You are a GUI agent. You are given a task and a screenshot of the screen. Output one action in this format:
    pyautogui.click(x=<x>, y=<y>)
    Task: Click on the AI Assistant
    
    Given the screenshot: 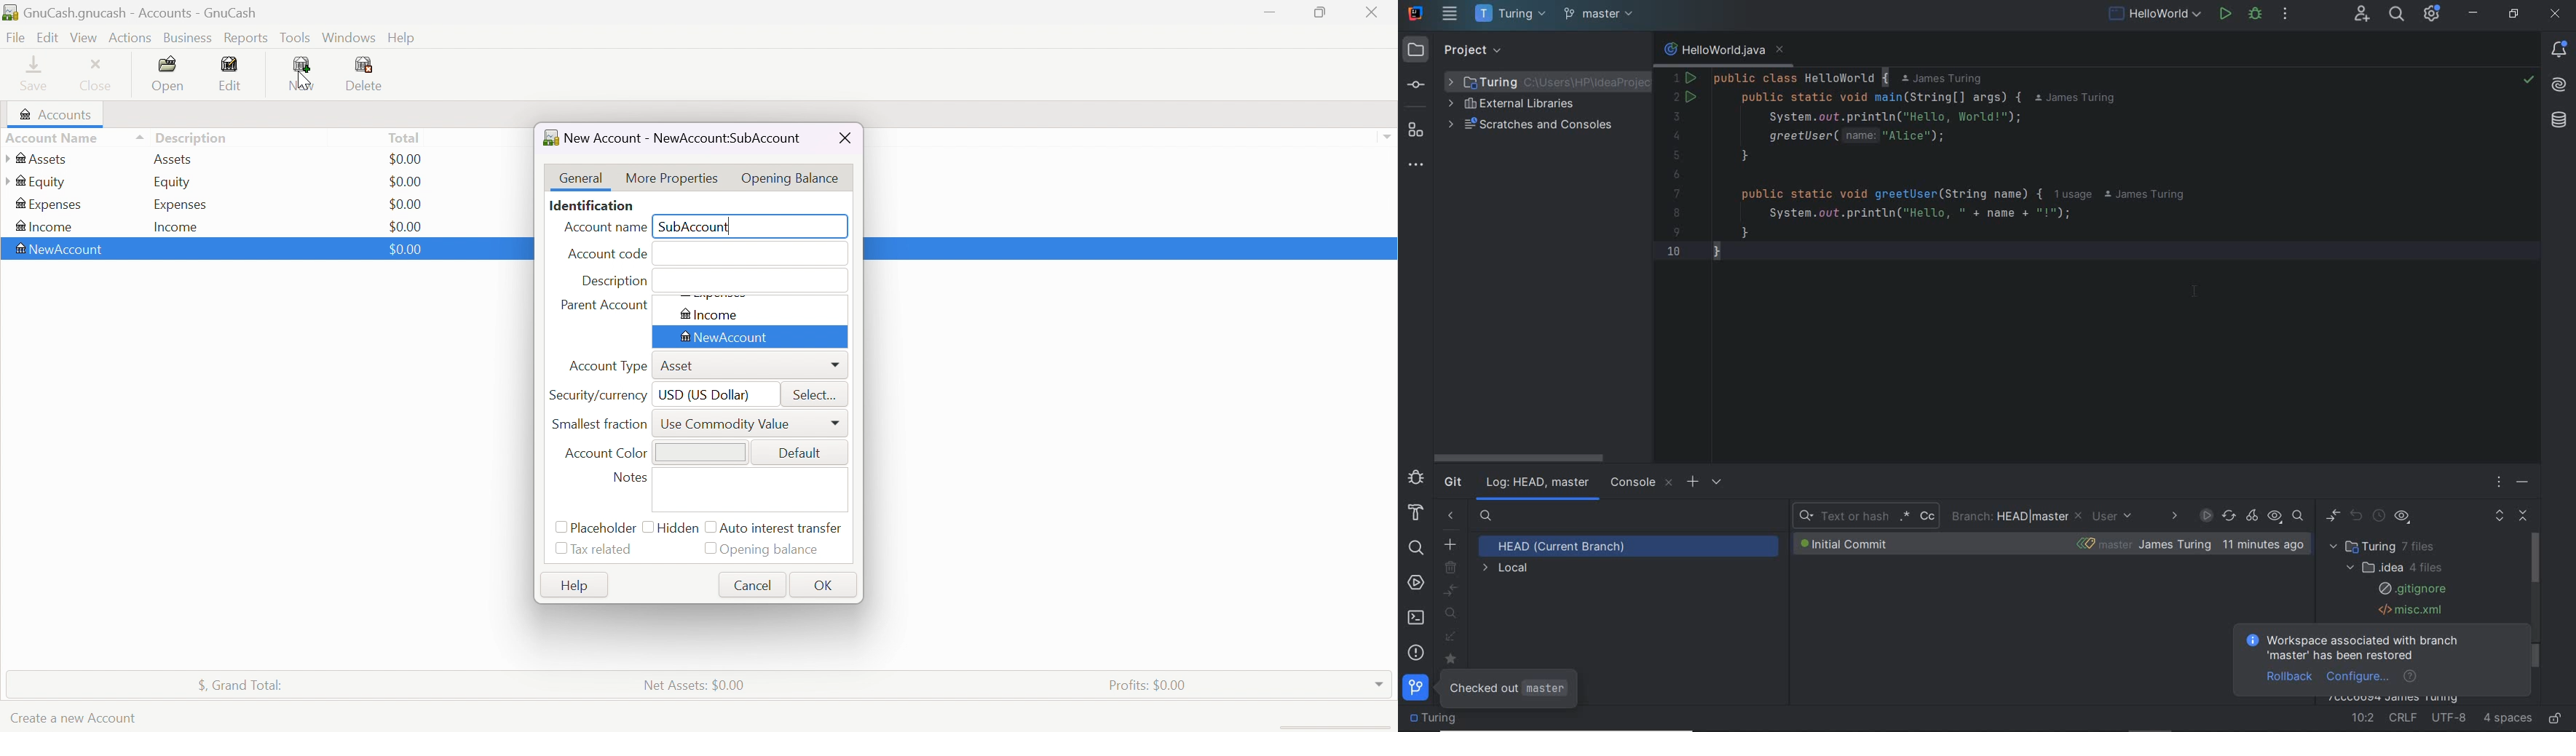 What is the action you would take?
    pyautogui.click(x=2560, y=83)
    